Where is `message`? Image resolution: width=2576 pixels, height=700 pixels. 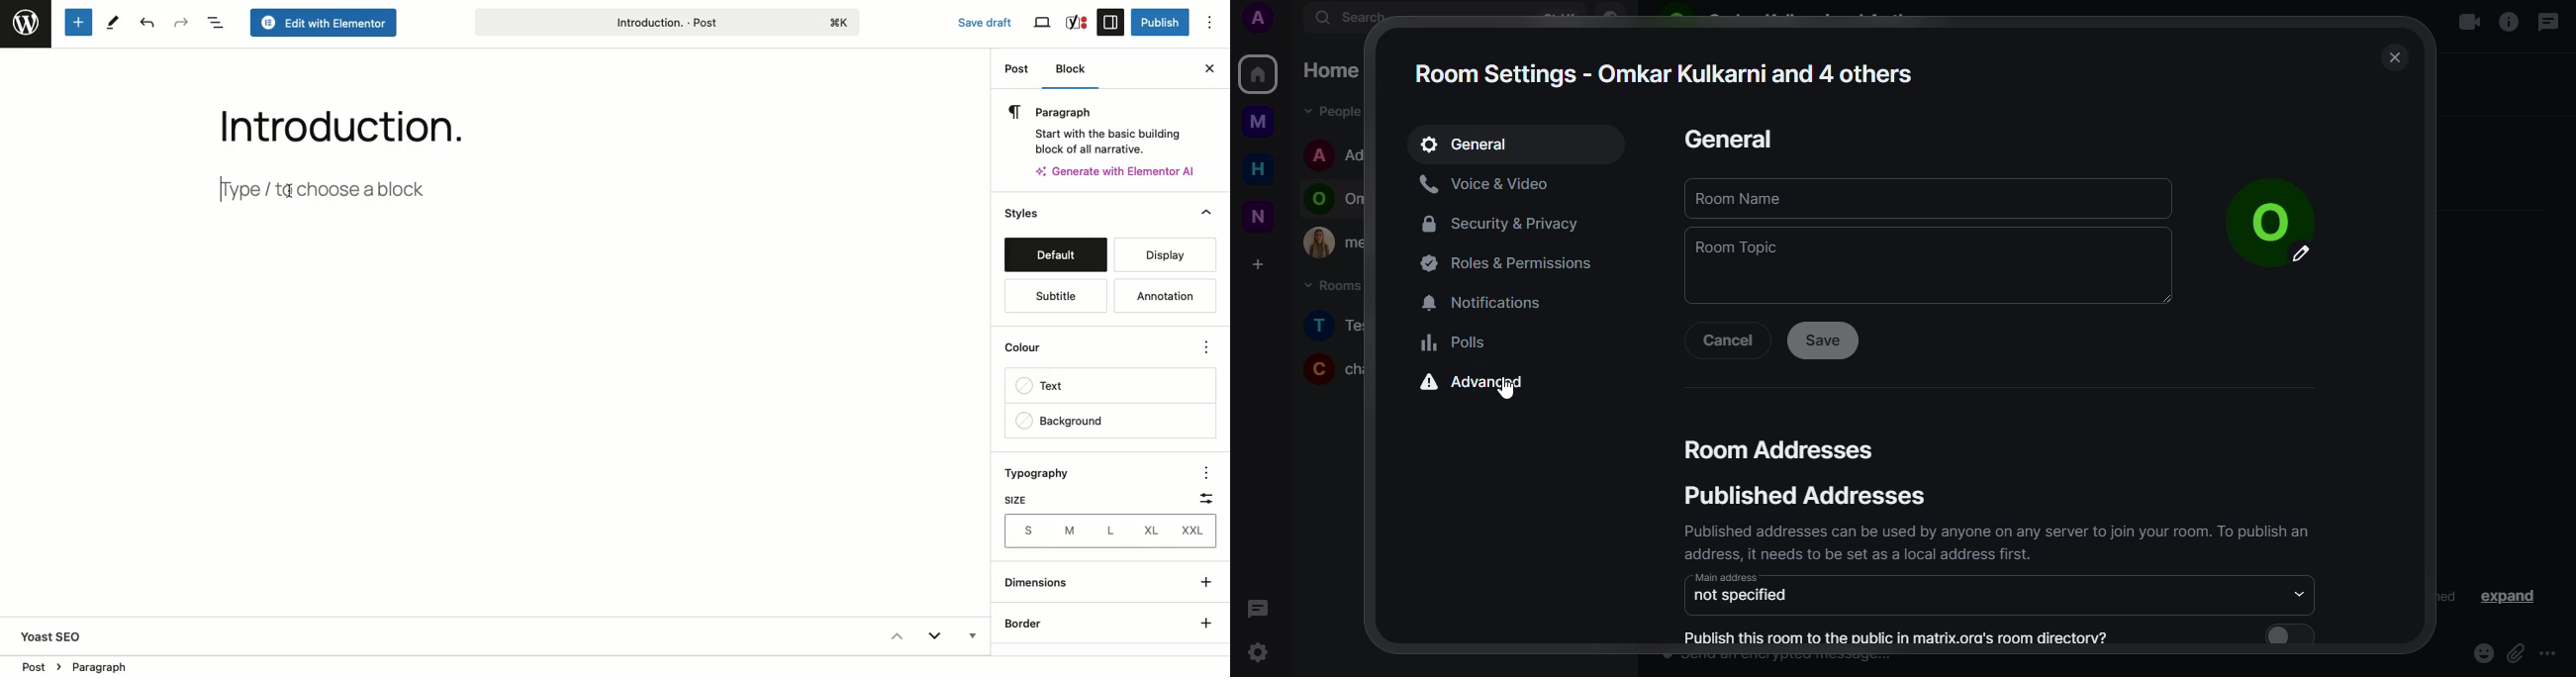 message is located at coordinates (2550, 22).